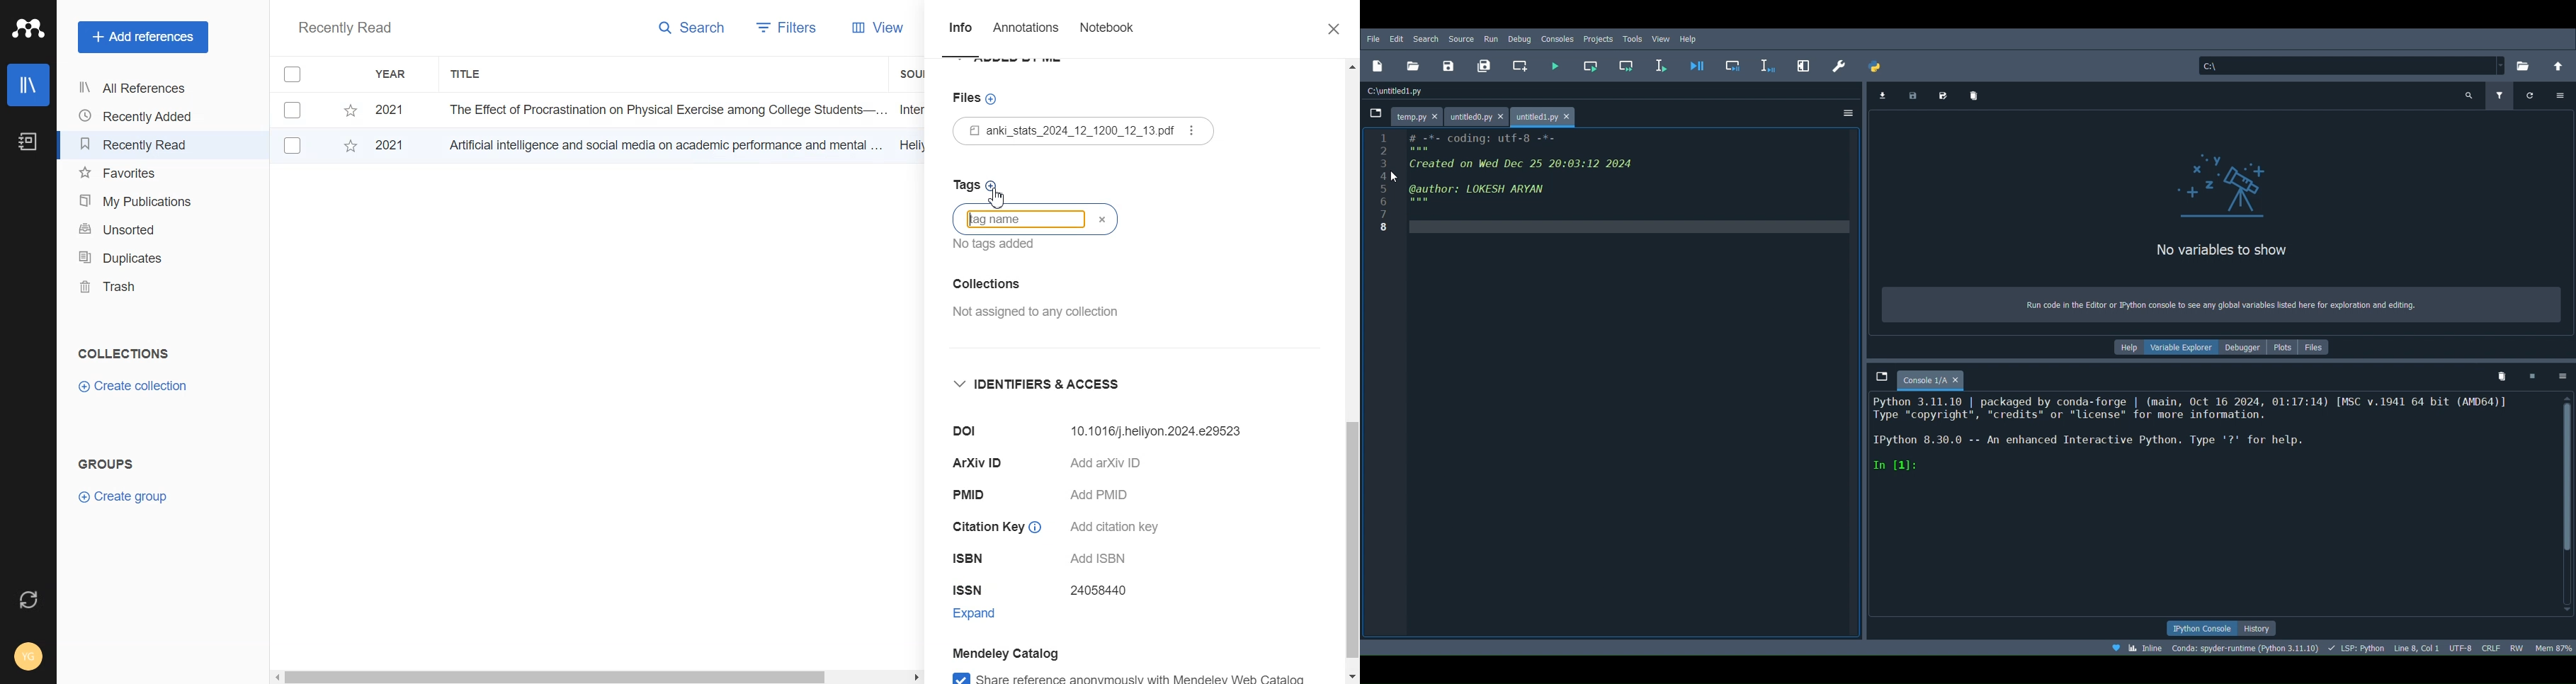  I want to click on Version, so click(2246, 647).